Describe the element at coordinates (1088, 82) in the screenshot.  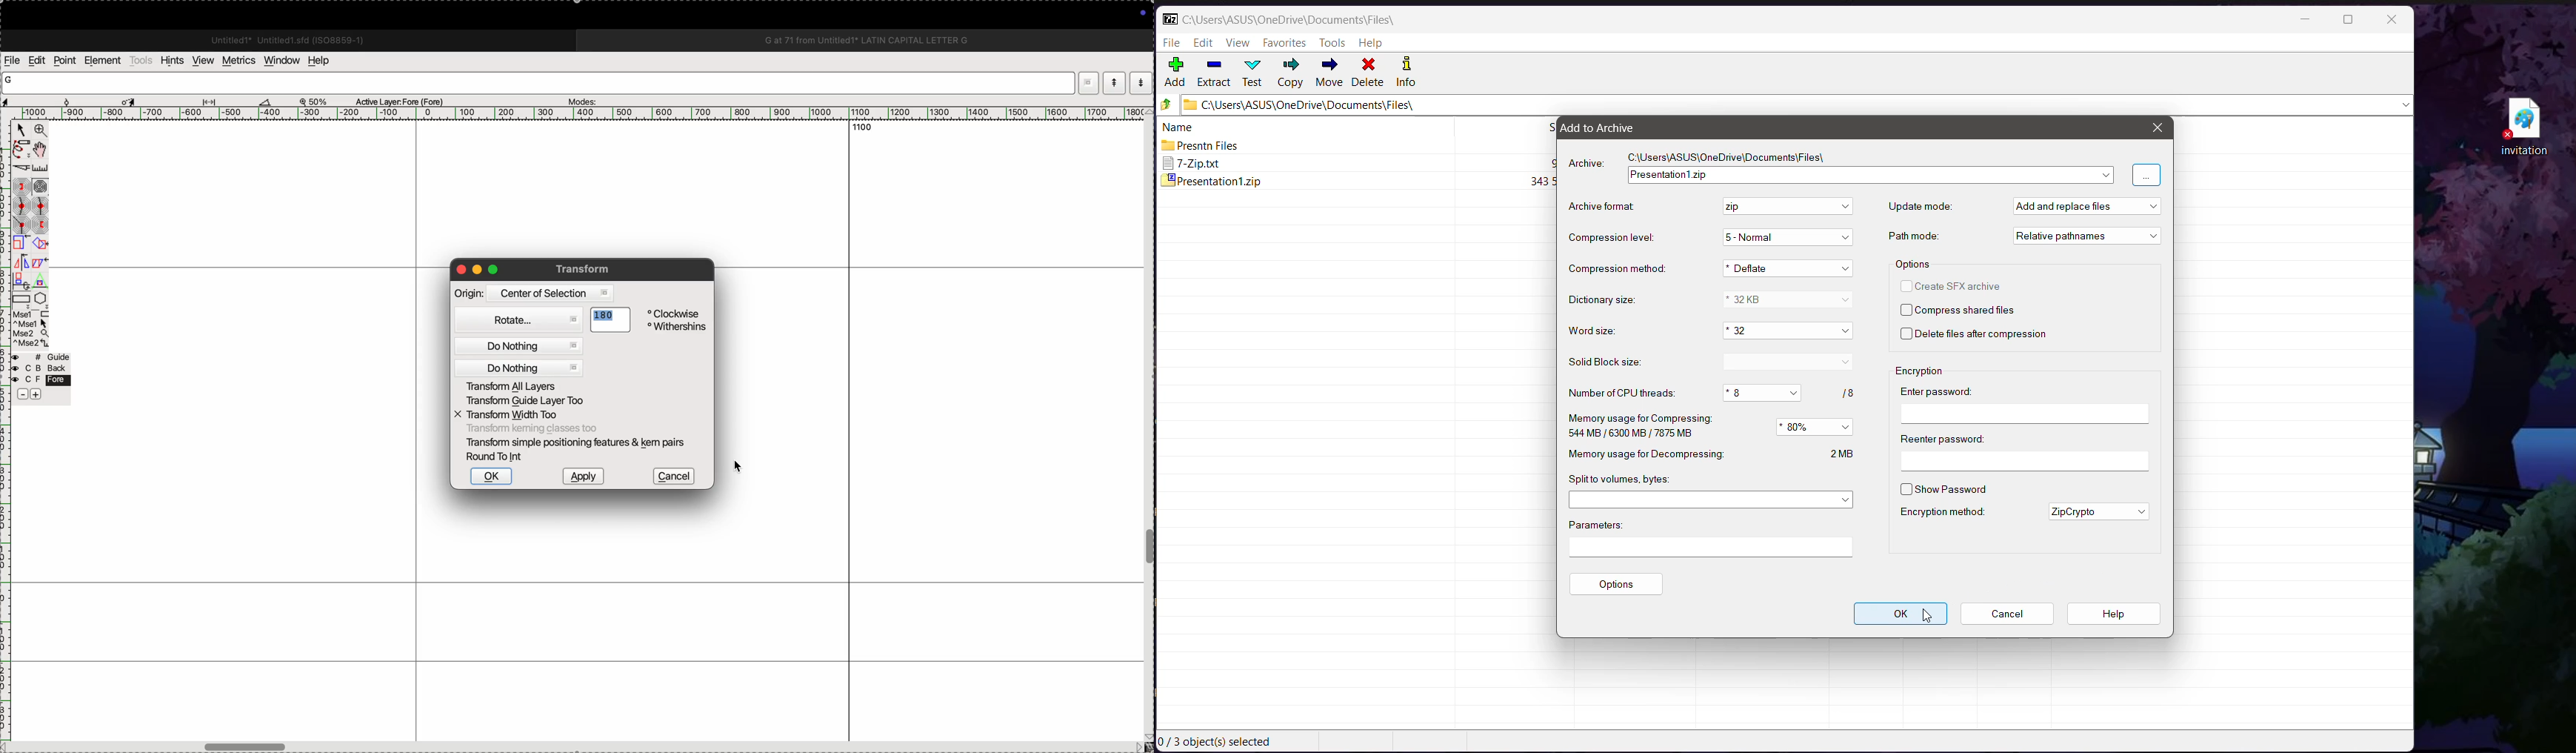
I see `dropdown` at that location.